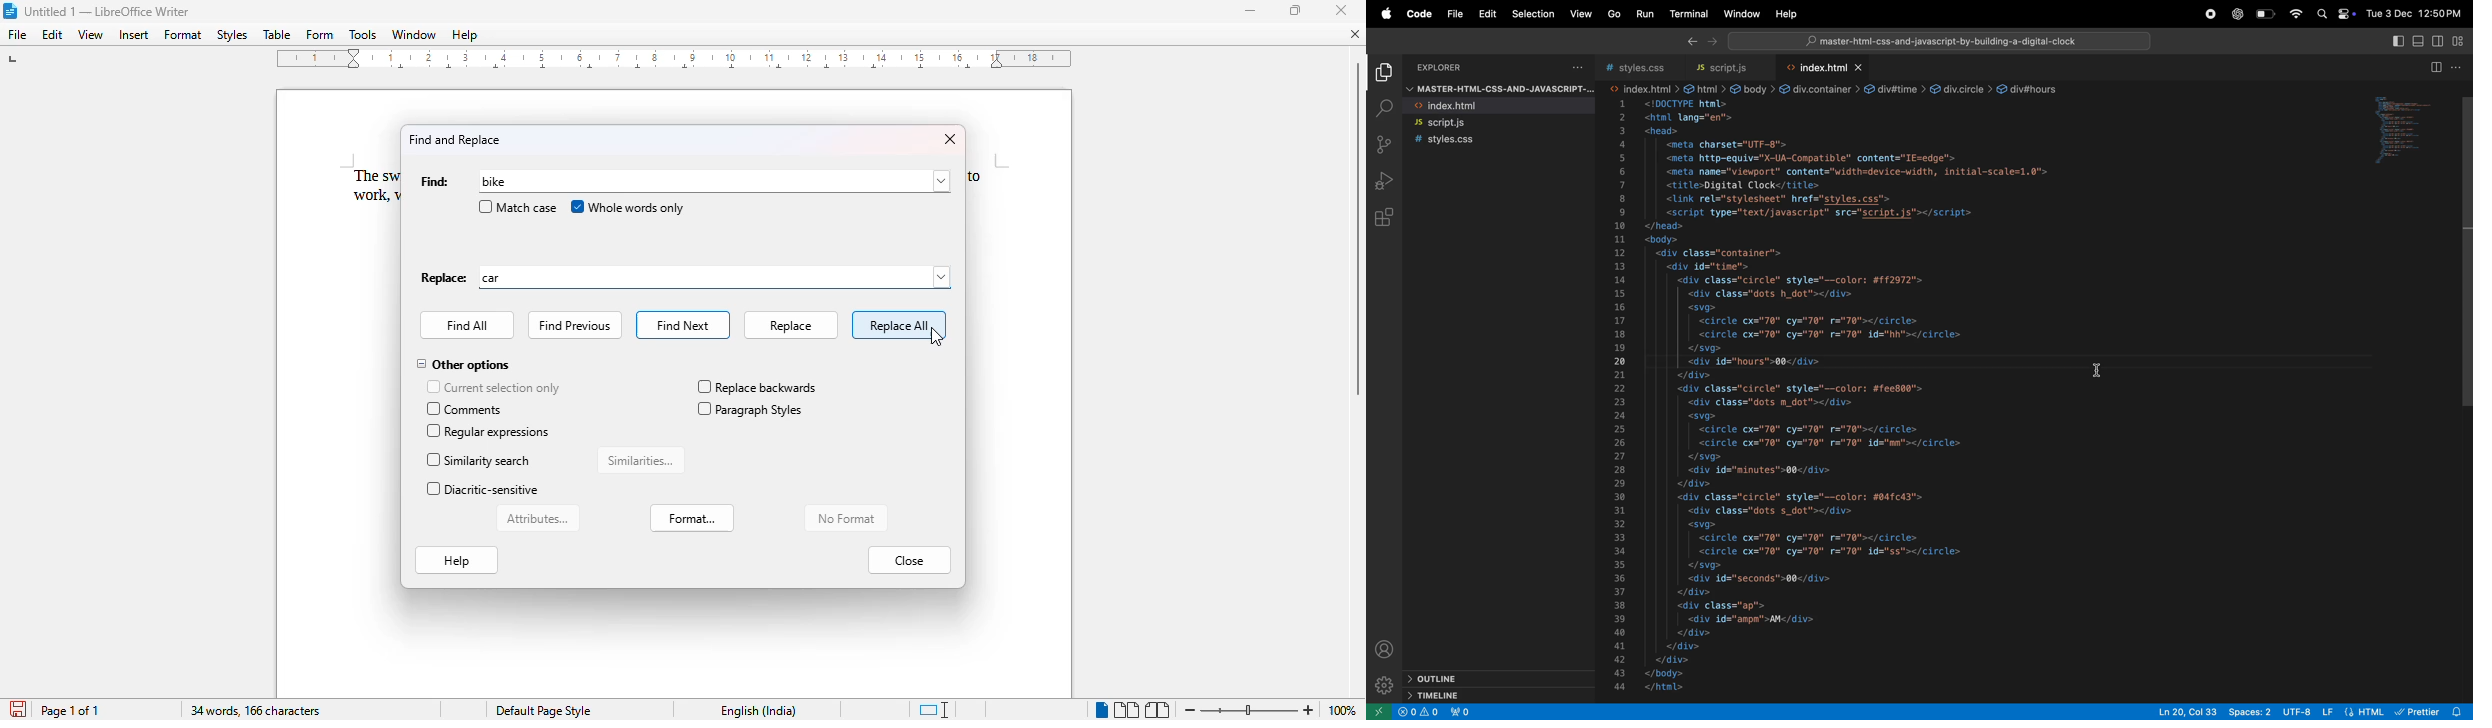 This screenshot has width=2492, height=728. I want to click on replace, so click(790, 325).